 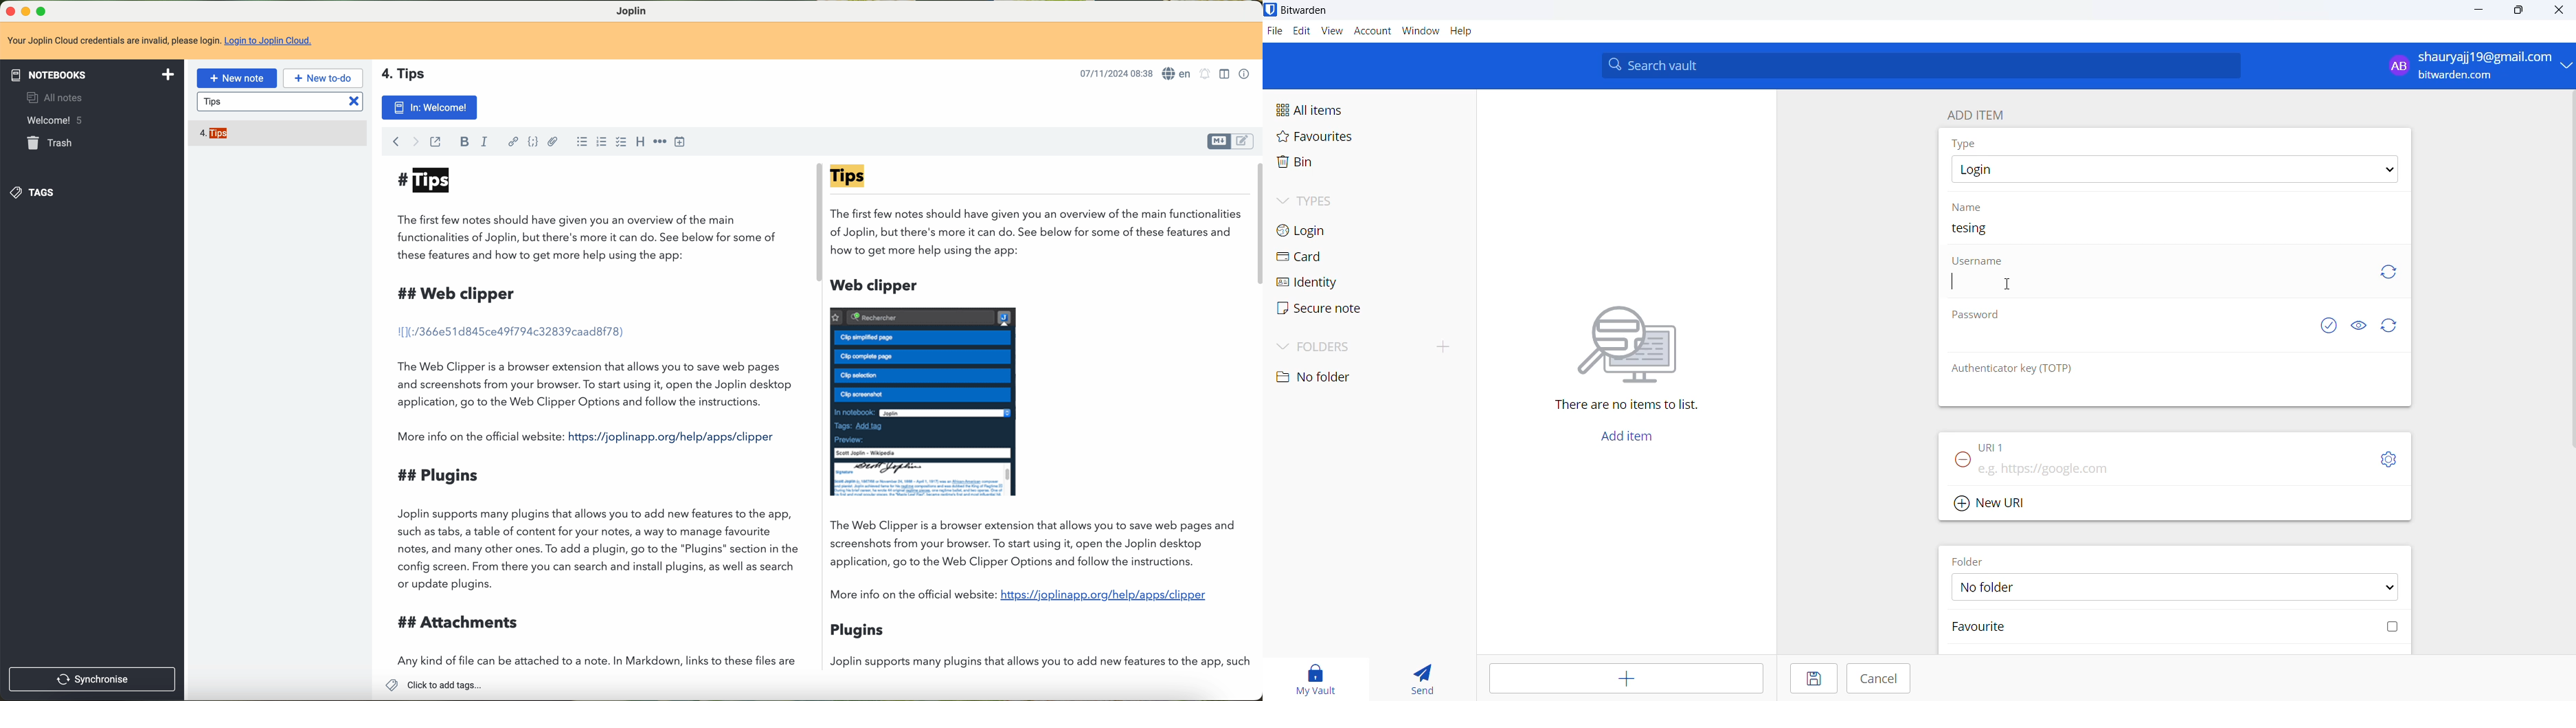 What do you see at coordinates (660, 143) in the screenshot?
I see `horizontal rule` at bounding box center [660, 143].